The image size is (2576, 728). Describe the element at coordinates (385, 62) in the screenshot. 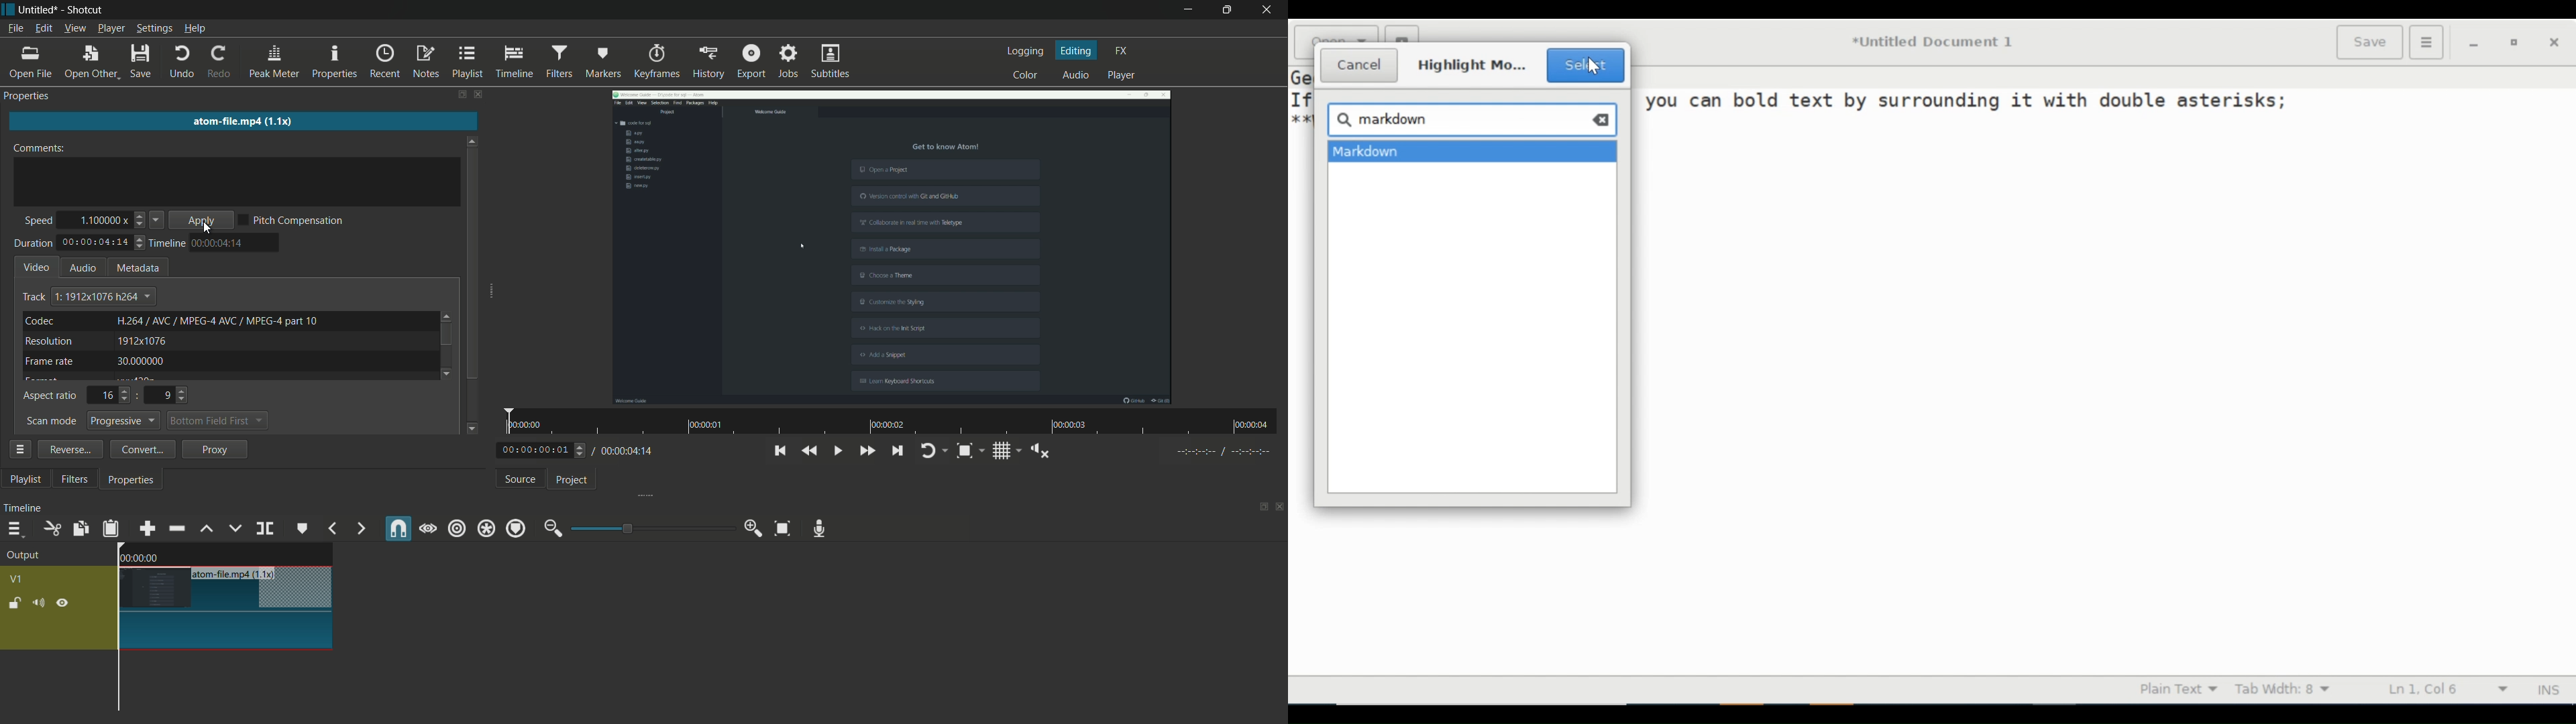

I see `recent` at that location.